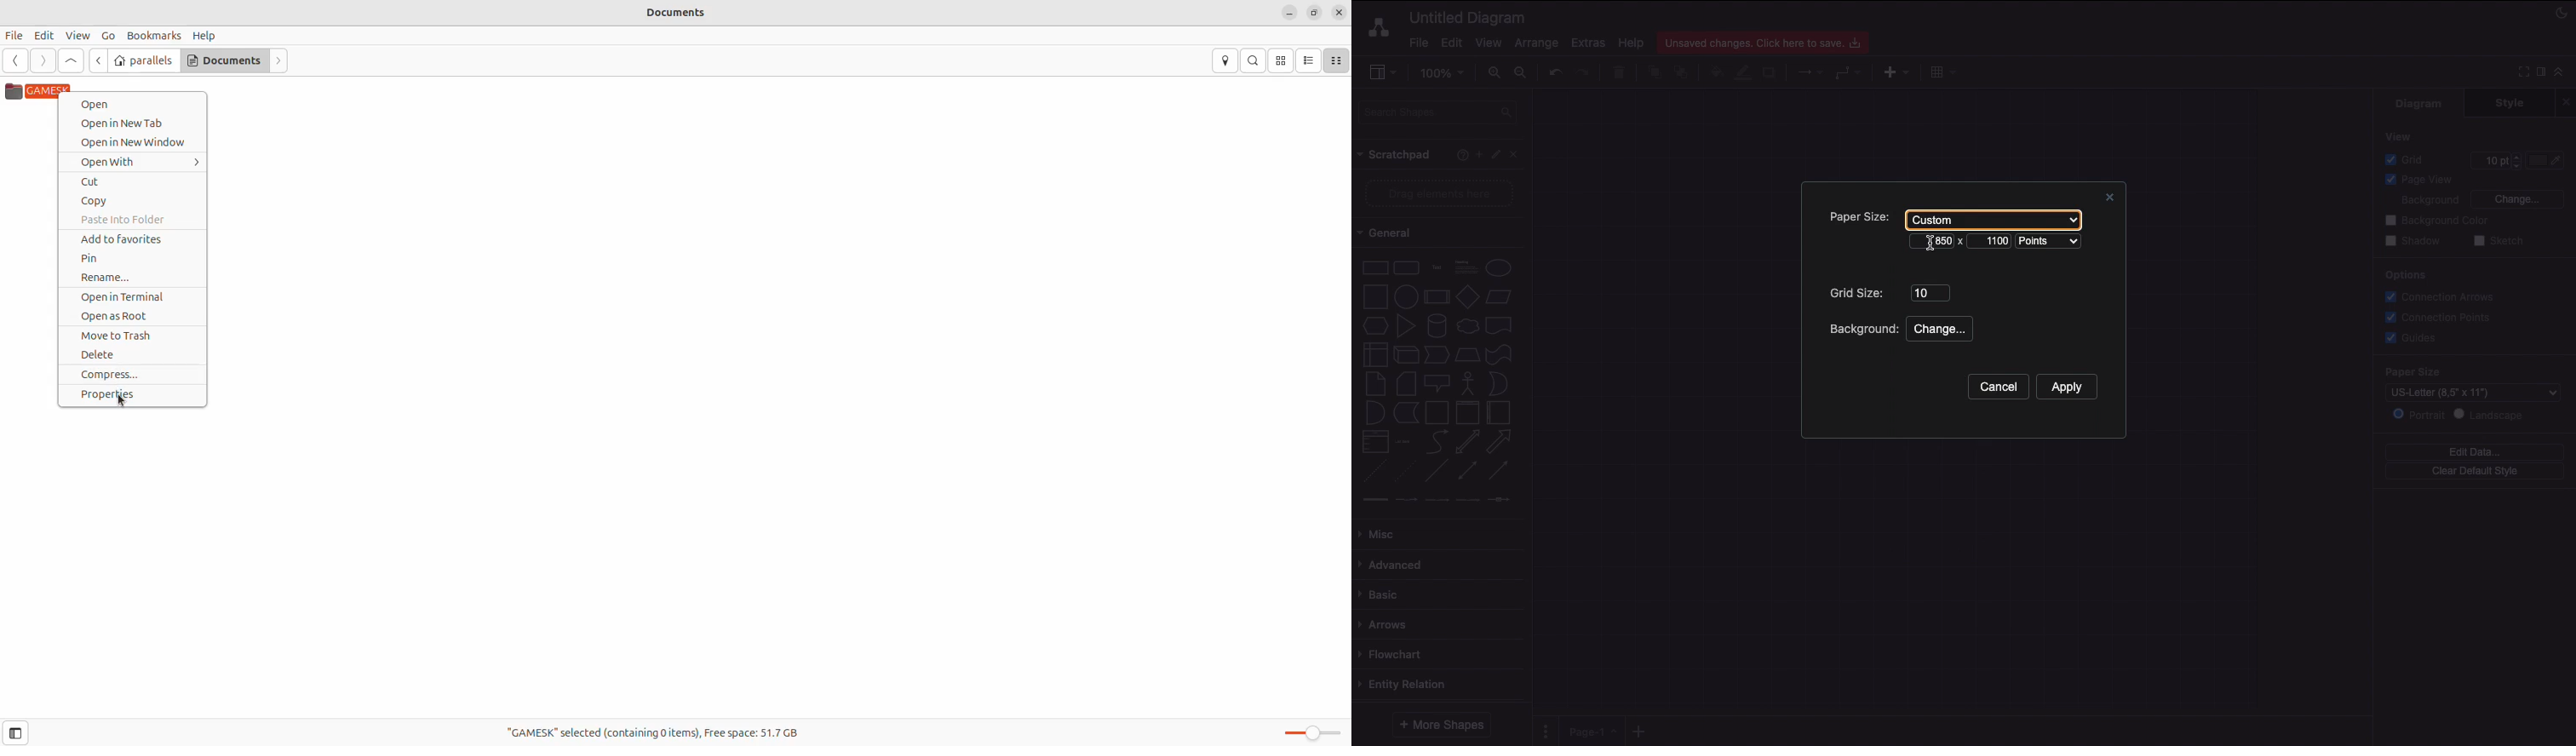  I want to click on Curved arrow, so click(1437, 440).